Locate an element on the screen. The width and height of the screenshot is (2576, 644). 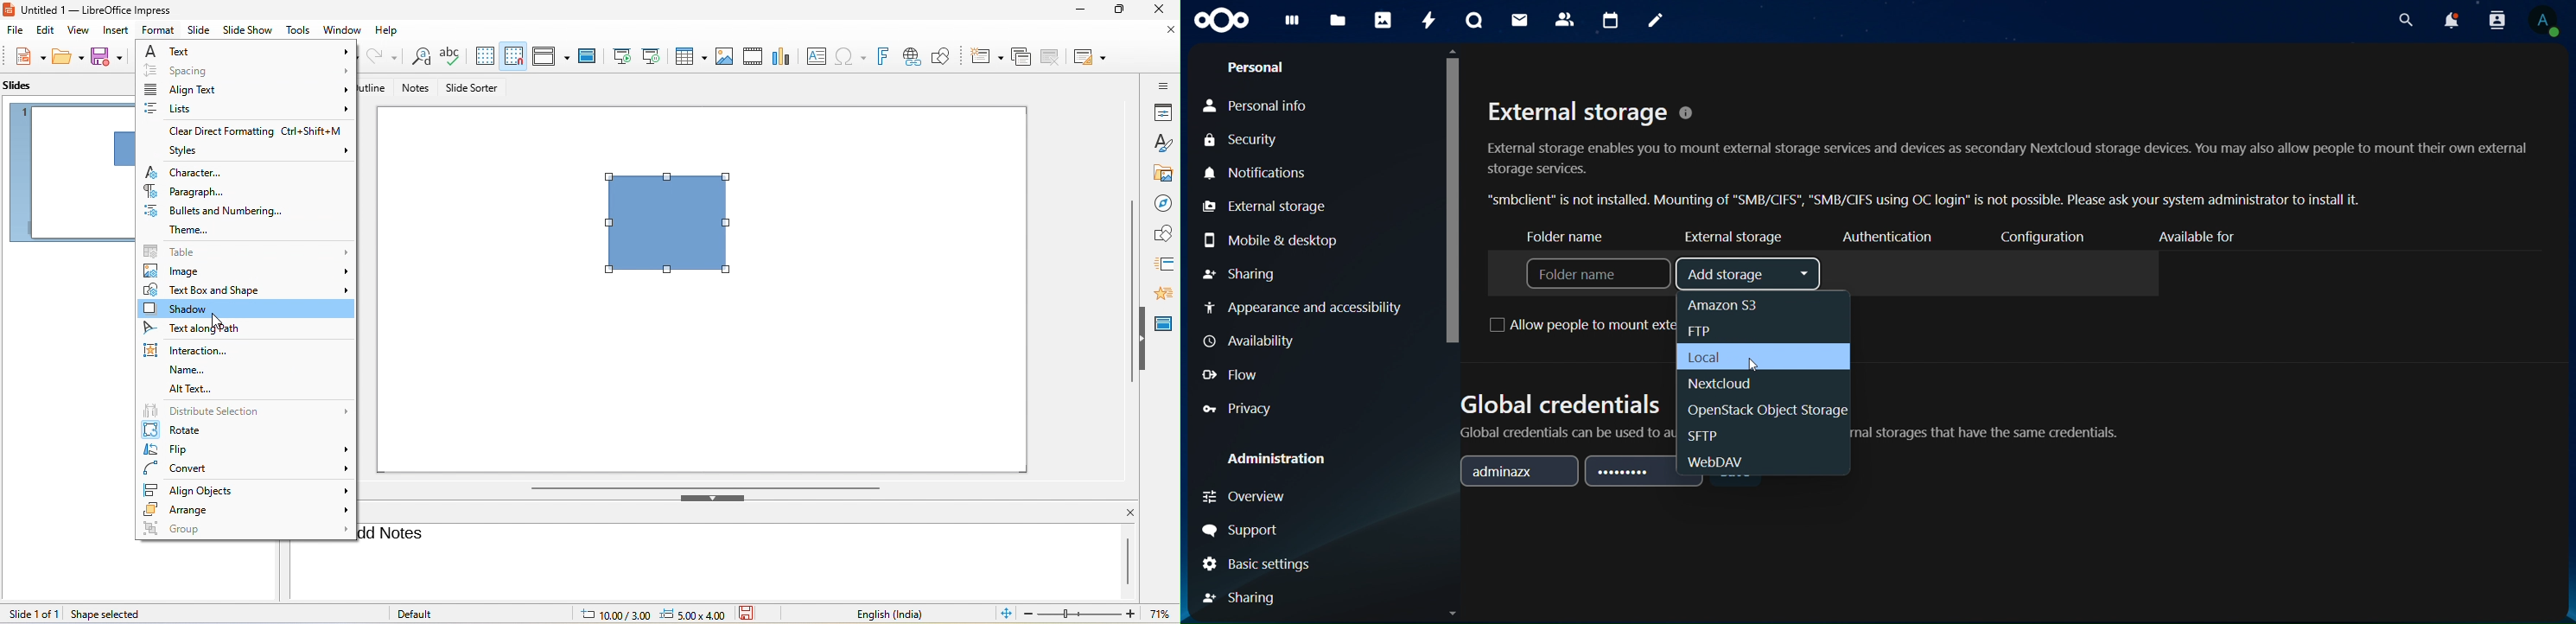
slide is located at coordinates (200, 30).